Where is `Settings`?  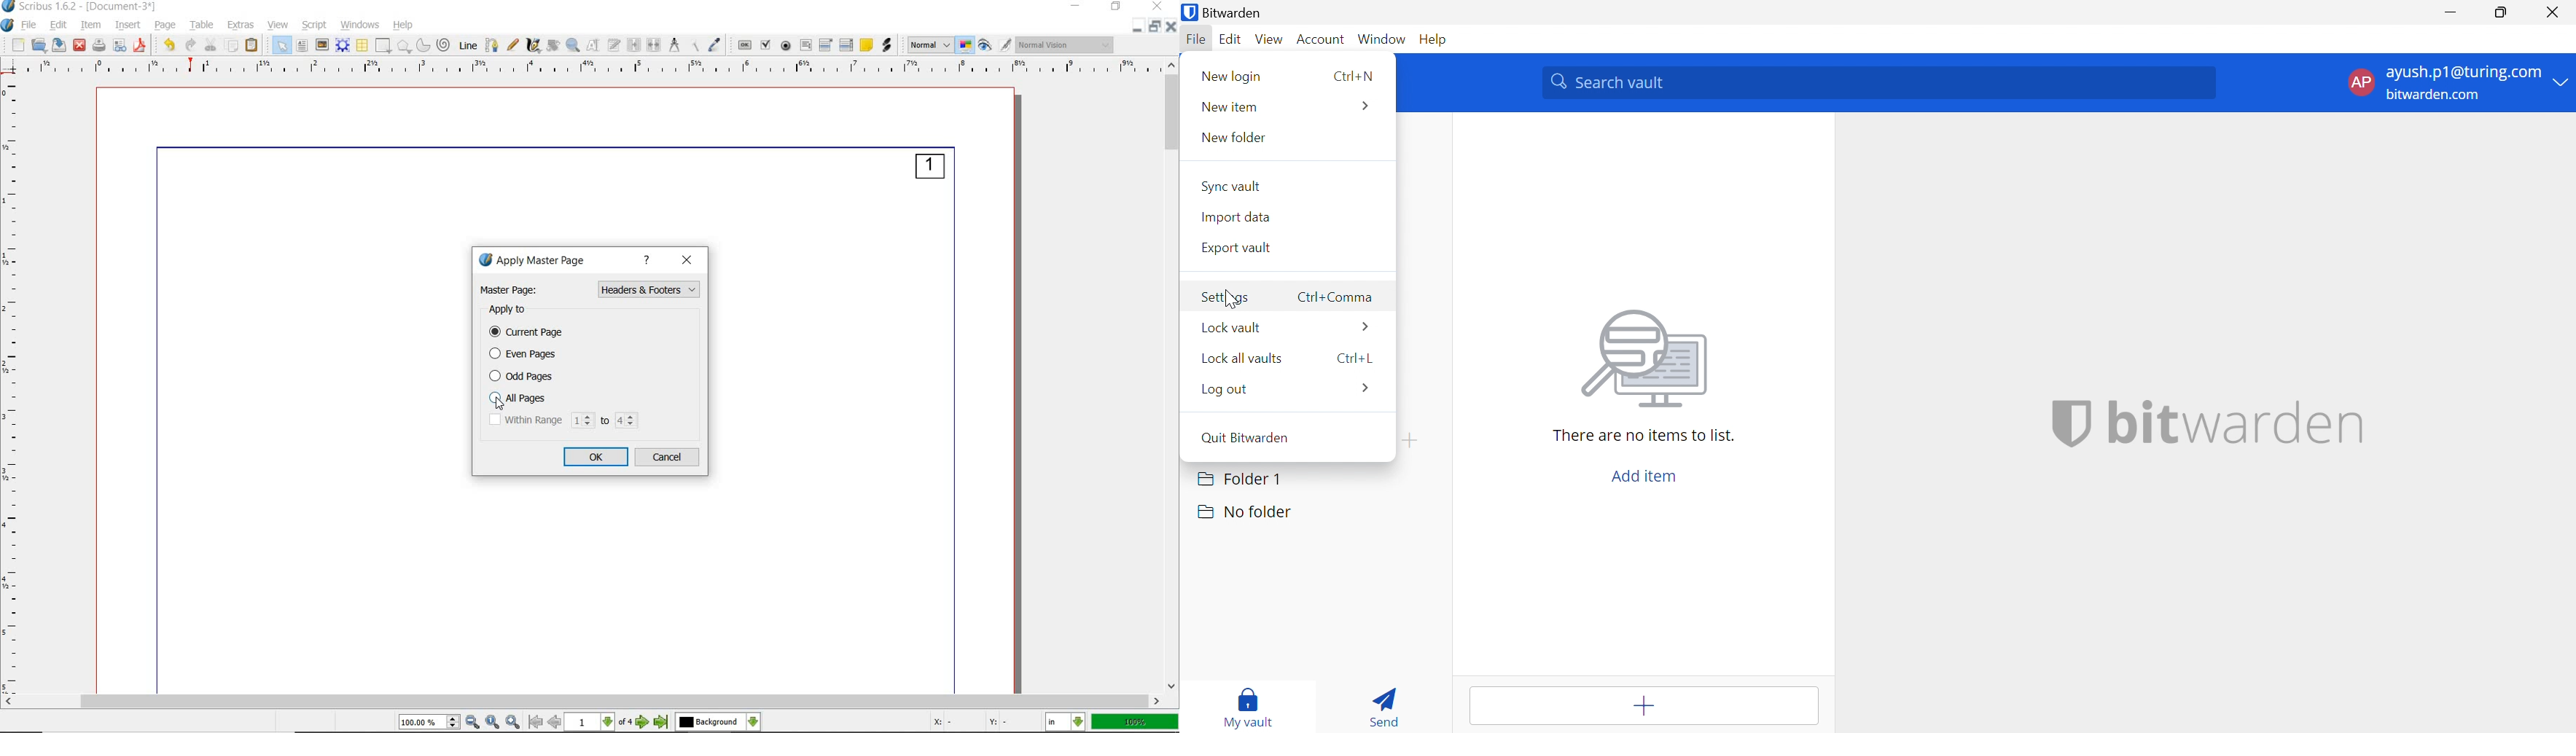
Settings is located at coordinates (1228, 298).